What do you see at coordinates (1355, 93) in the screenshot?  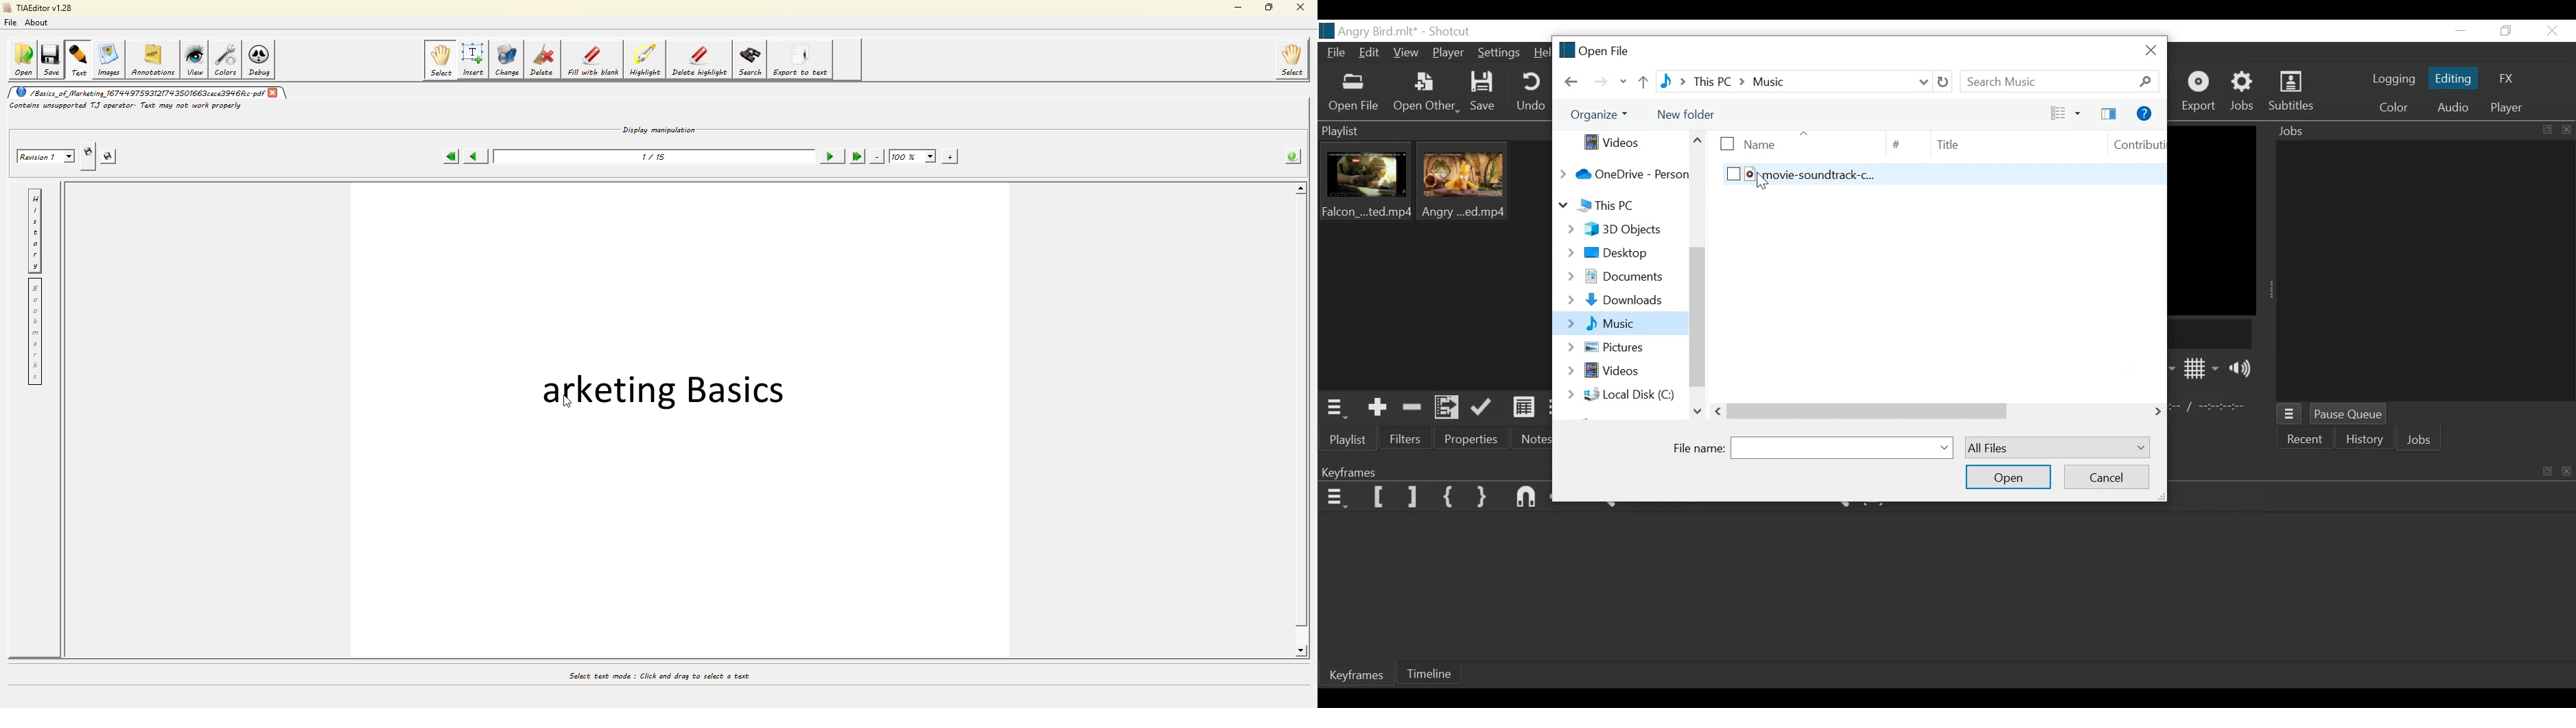 I see `Open File` at bounding box center [1355, 93].